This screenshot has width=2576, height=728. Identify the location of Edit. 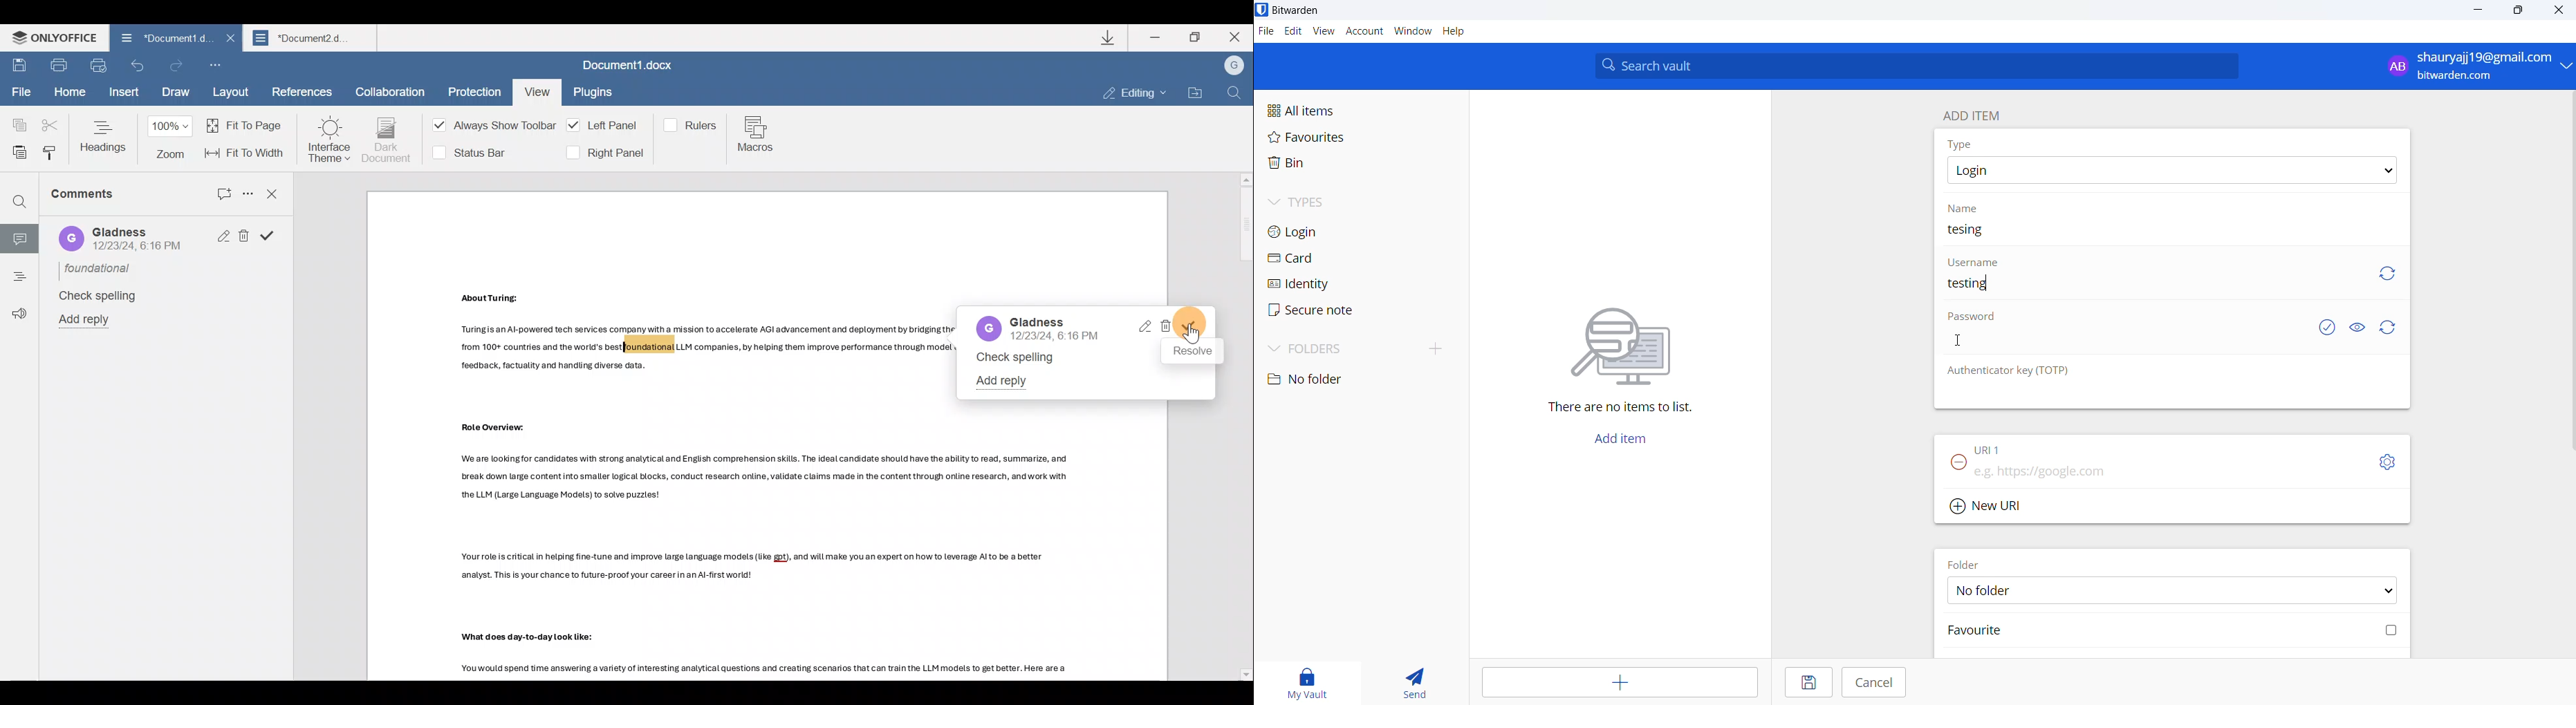
(1144, 327).